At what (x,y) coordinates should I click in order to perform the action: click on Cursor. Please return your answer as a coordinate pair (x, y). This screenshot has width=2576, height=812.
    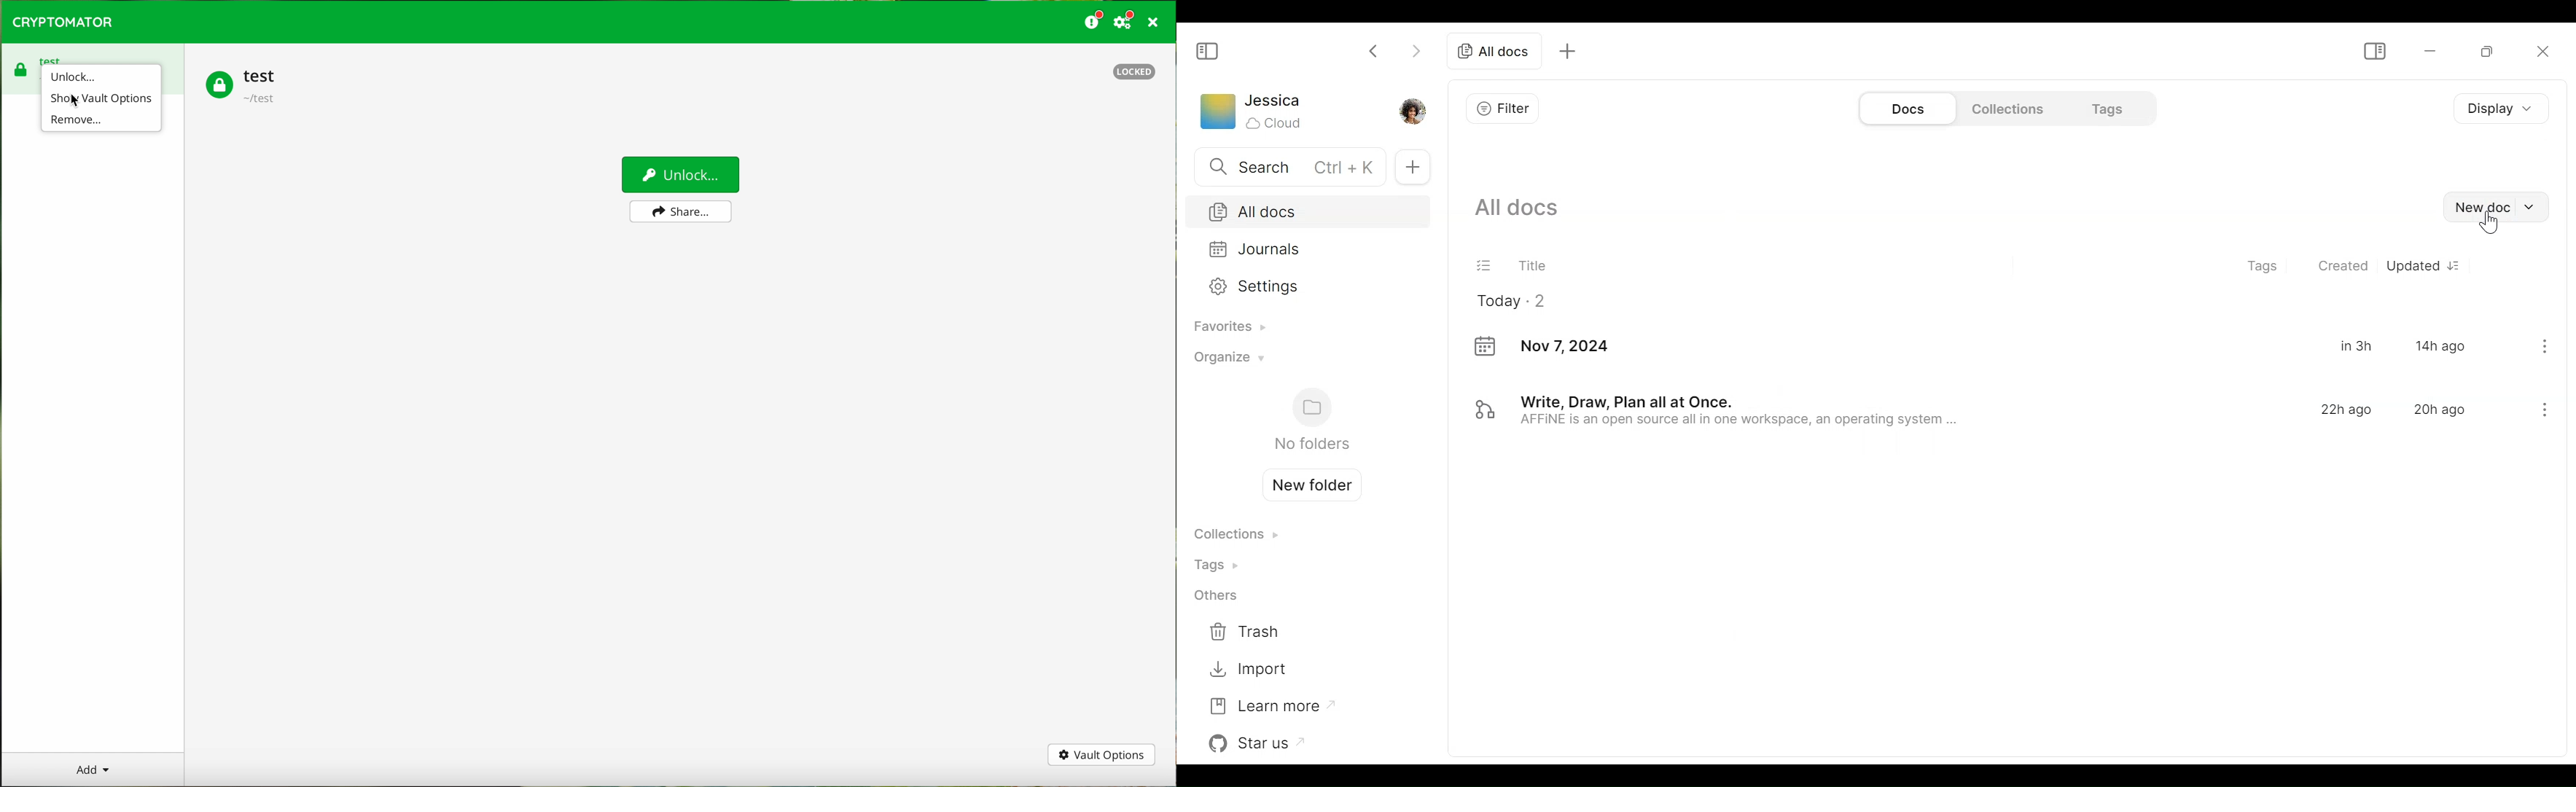
    Looking at the image, I should click on (2494, 223).